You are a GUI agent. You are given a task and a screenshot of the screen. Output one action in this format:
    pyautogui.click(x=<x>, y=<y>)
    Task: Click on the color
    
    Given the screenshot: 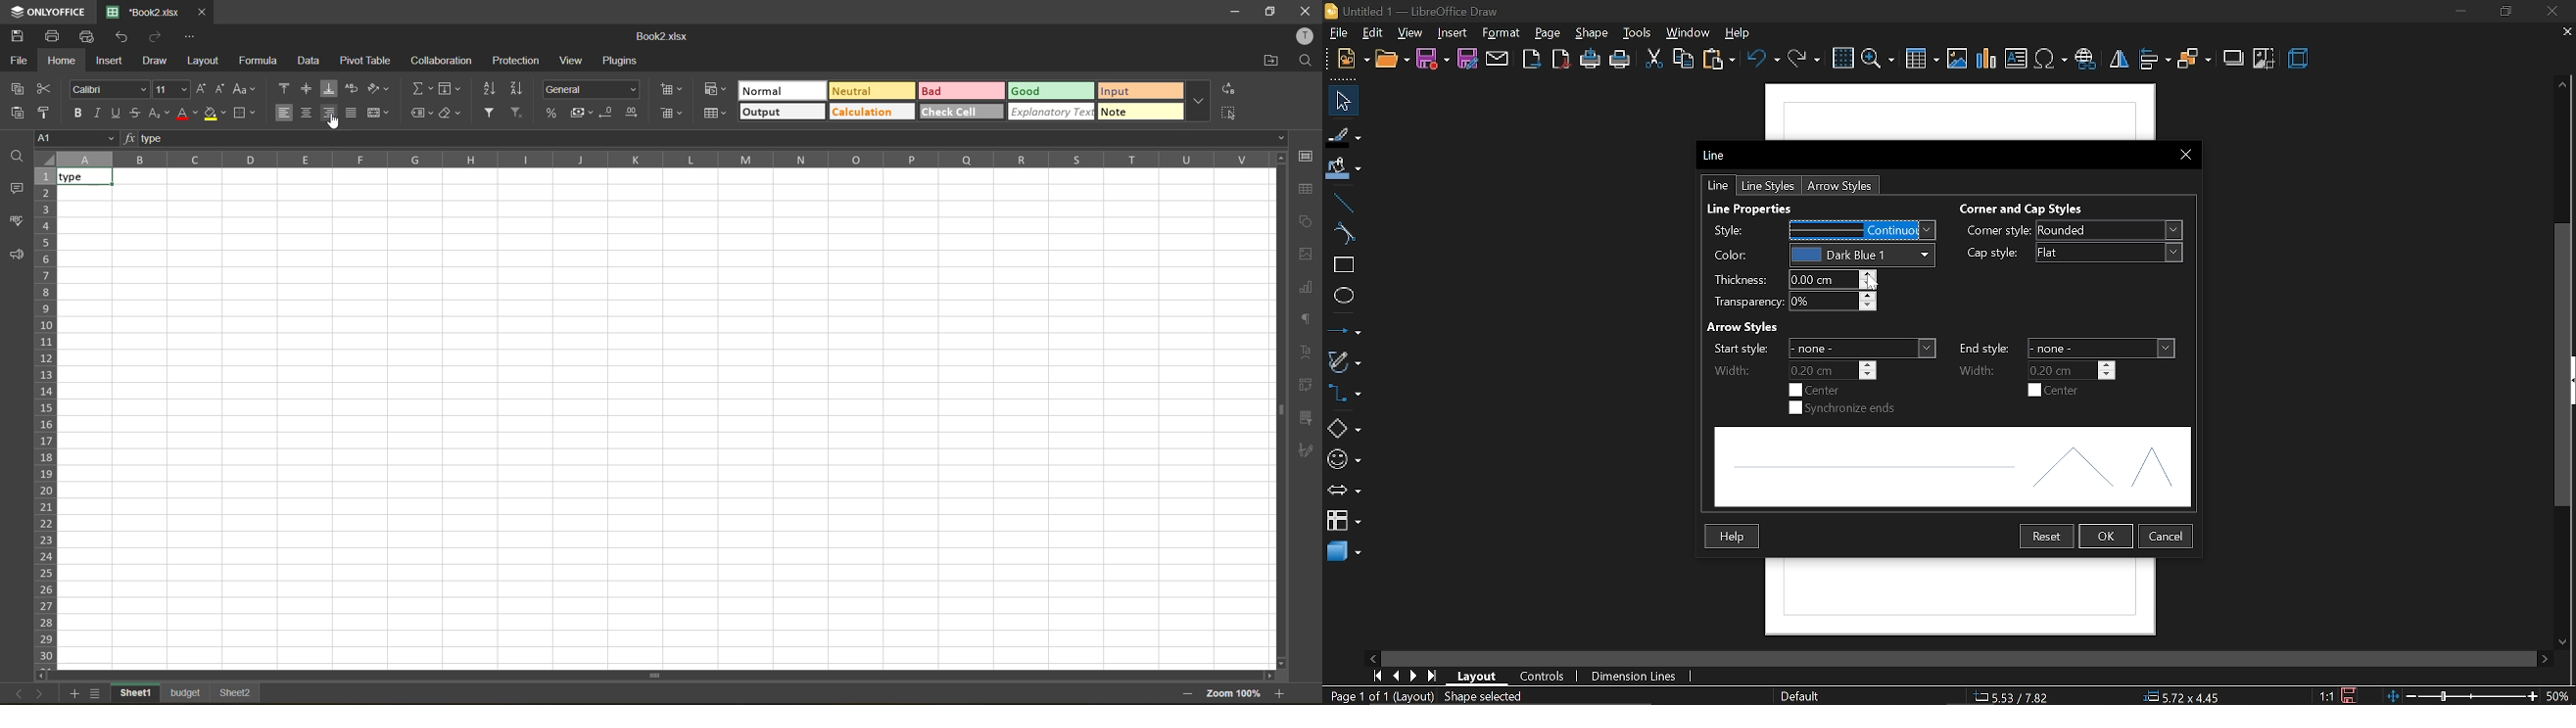 What is the action you would take?
    pyautogui.click(x=1865, y=254)
    